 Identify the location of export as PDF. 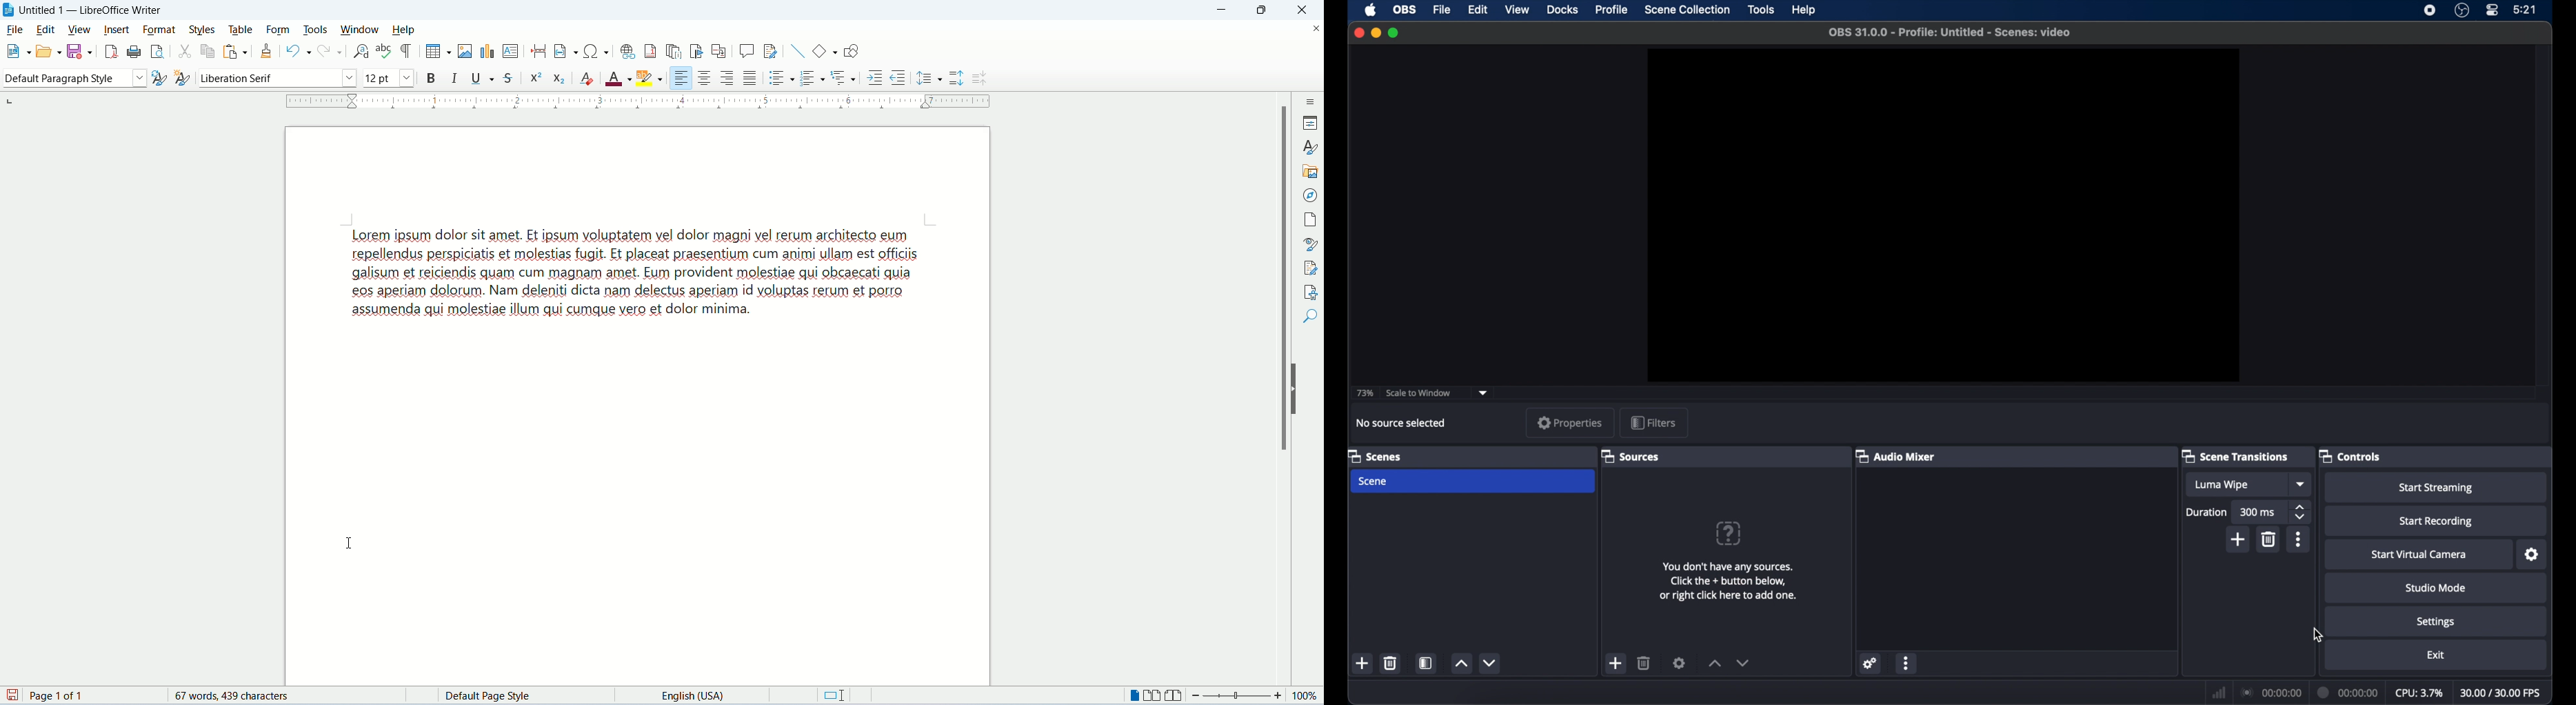
(112, 52).